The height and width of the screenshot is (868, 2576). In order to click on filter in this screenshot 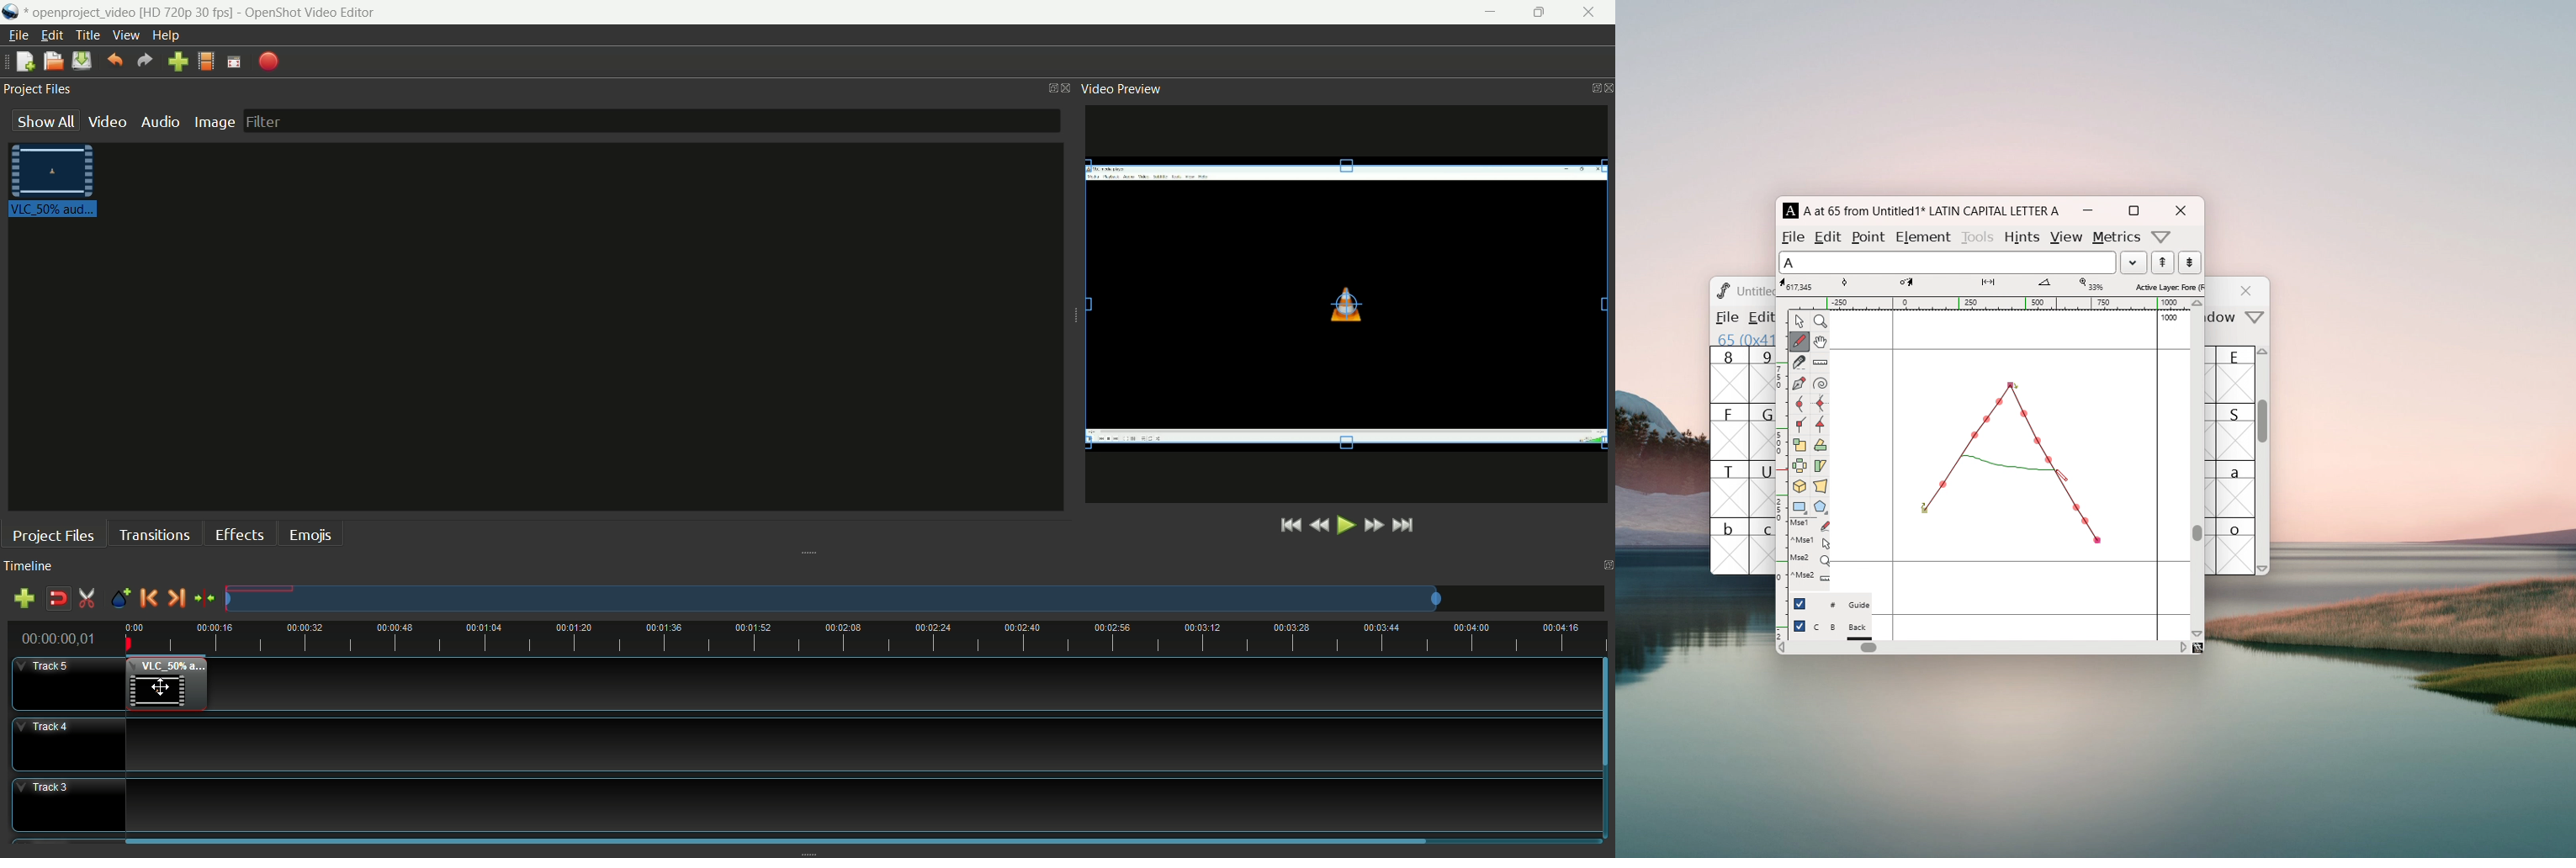, I will do `click(649, 121)`.